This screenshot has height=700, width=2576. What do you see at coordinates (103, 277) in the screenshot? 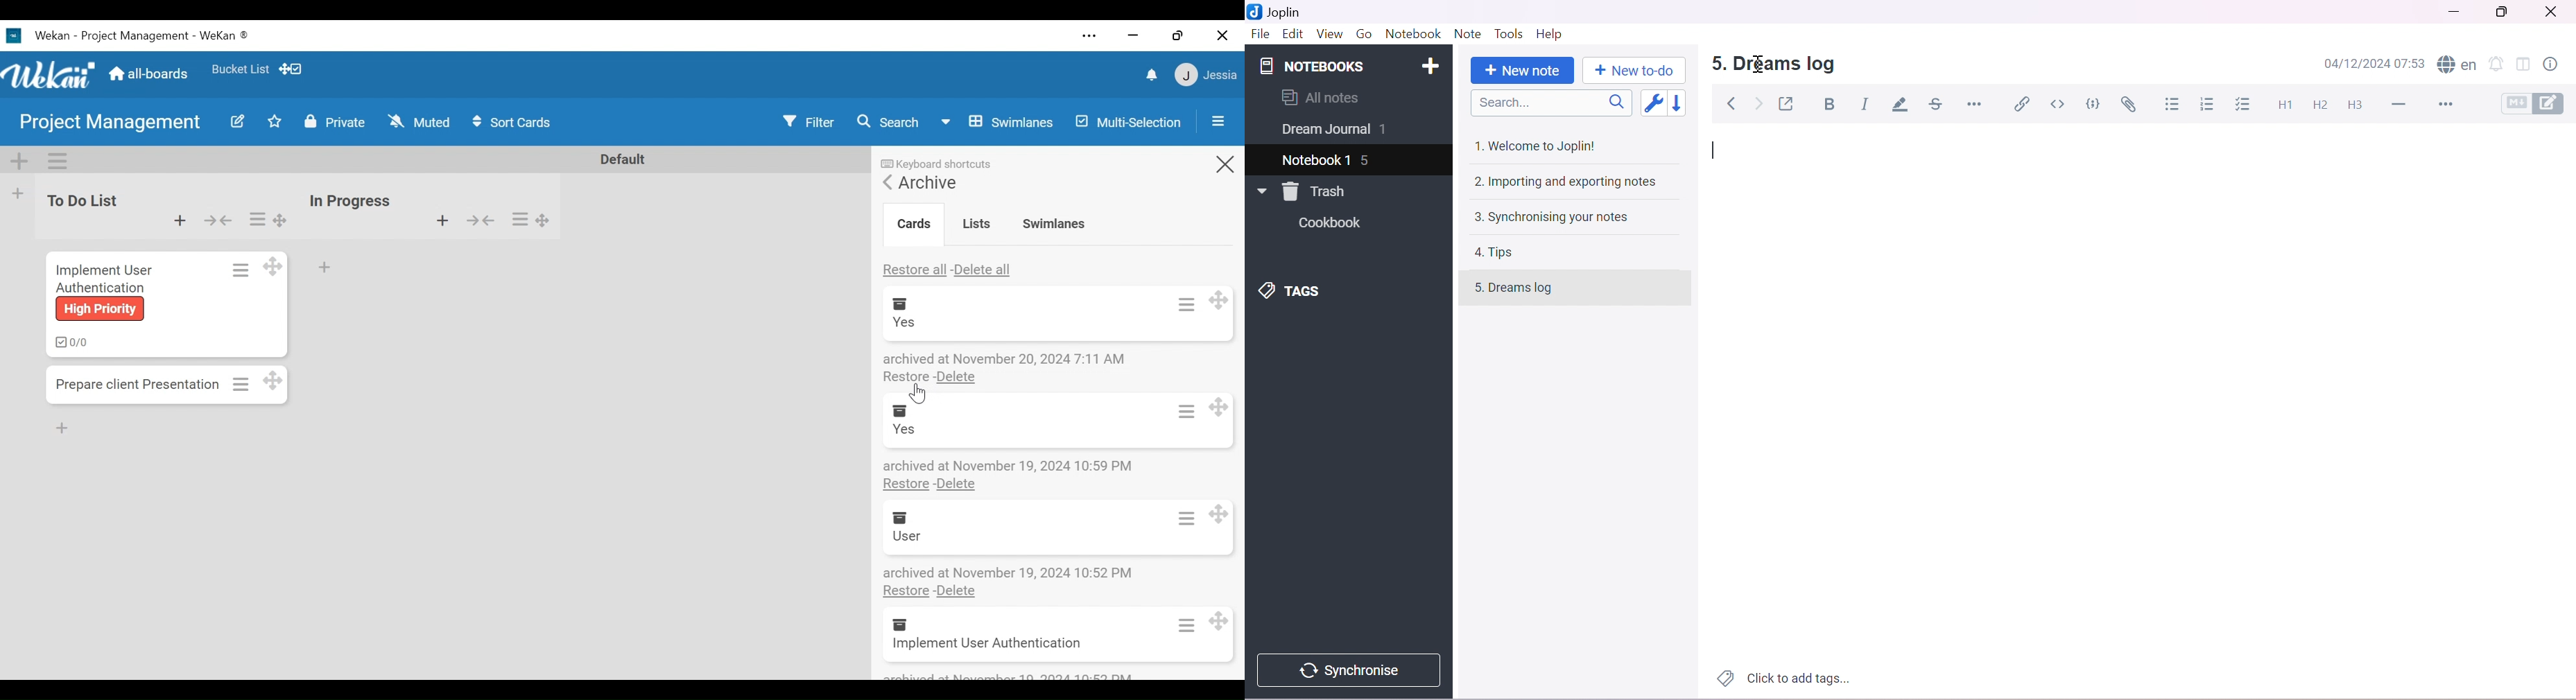
I see `Implement user authentication` at bounding box center [103, 277].